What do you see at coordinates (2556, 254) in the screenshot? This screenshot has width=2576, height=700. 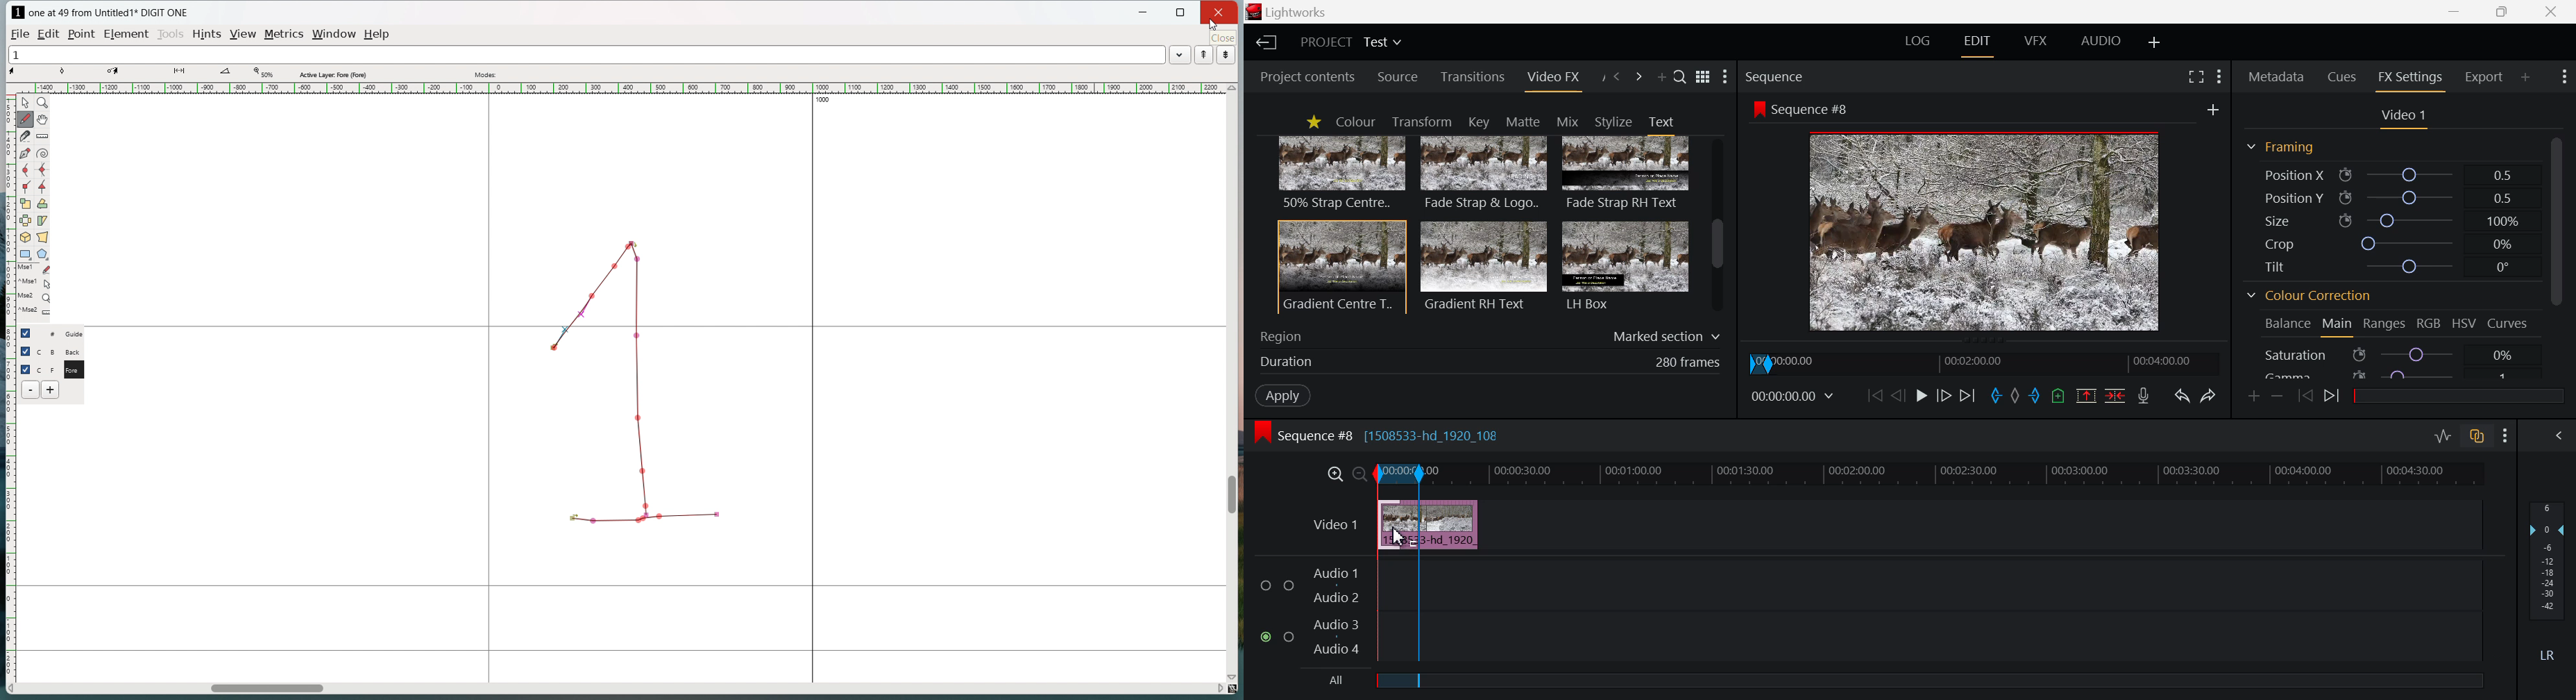 I see `Scroll Bar` at bounding box center [2556, 254].